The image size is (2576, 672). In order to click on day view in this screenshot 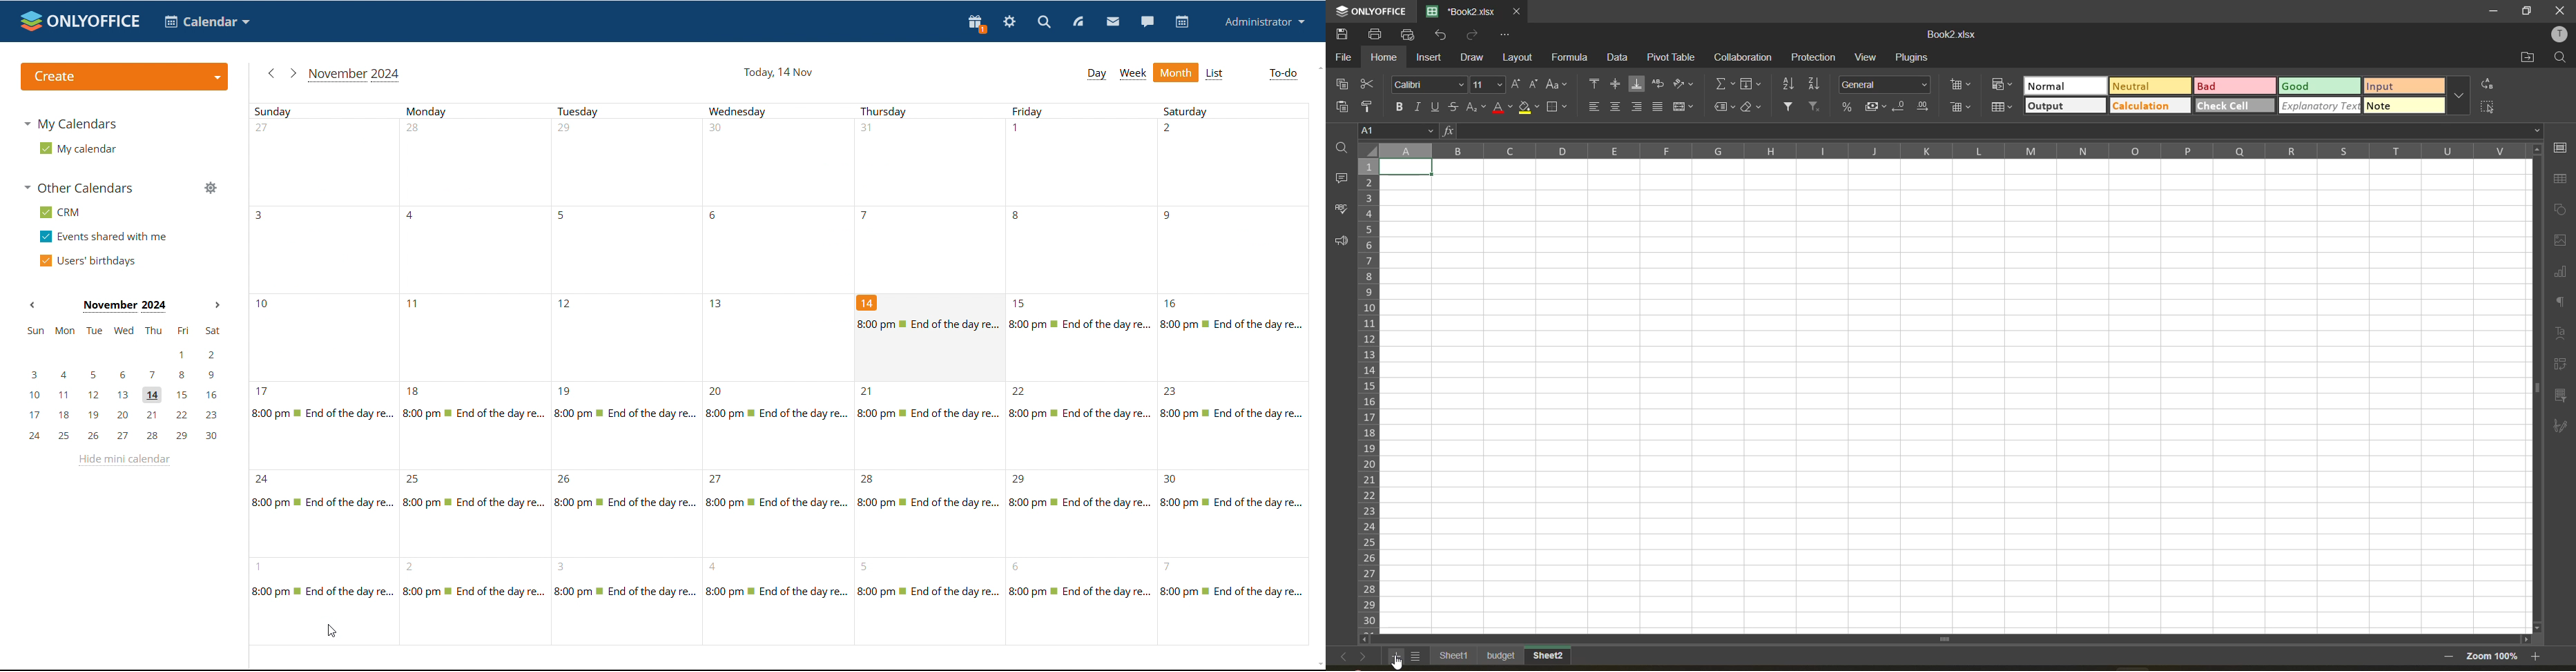, I will do `click(1096, 75)`.